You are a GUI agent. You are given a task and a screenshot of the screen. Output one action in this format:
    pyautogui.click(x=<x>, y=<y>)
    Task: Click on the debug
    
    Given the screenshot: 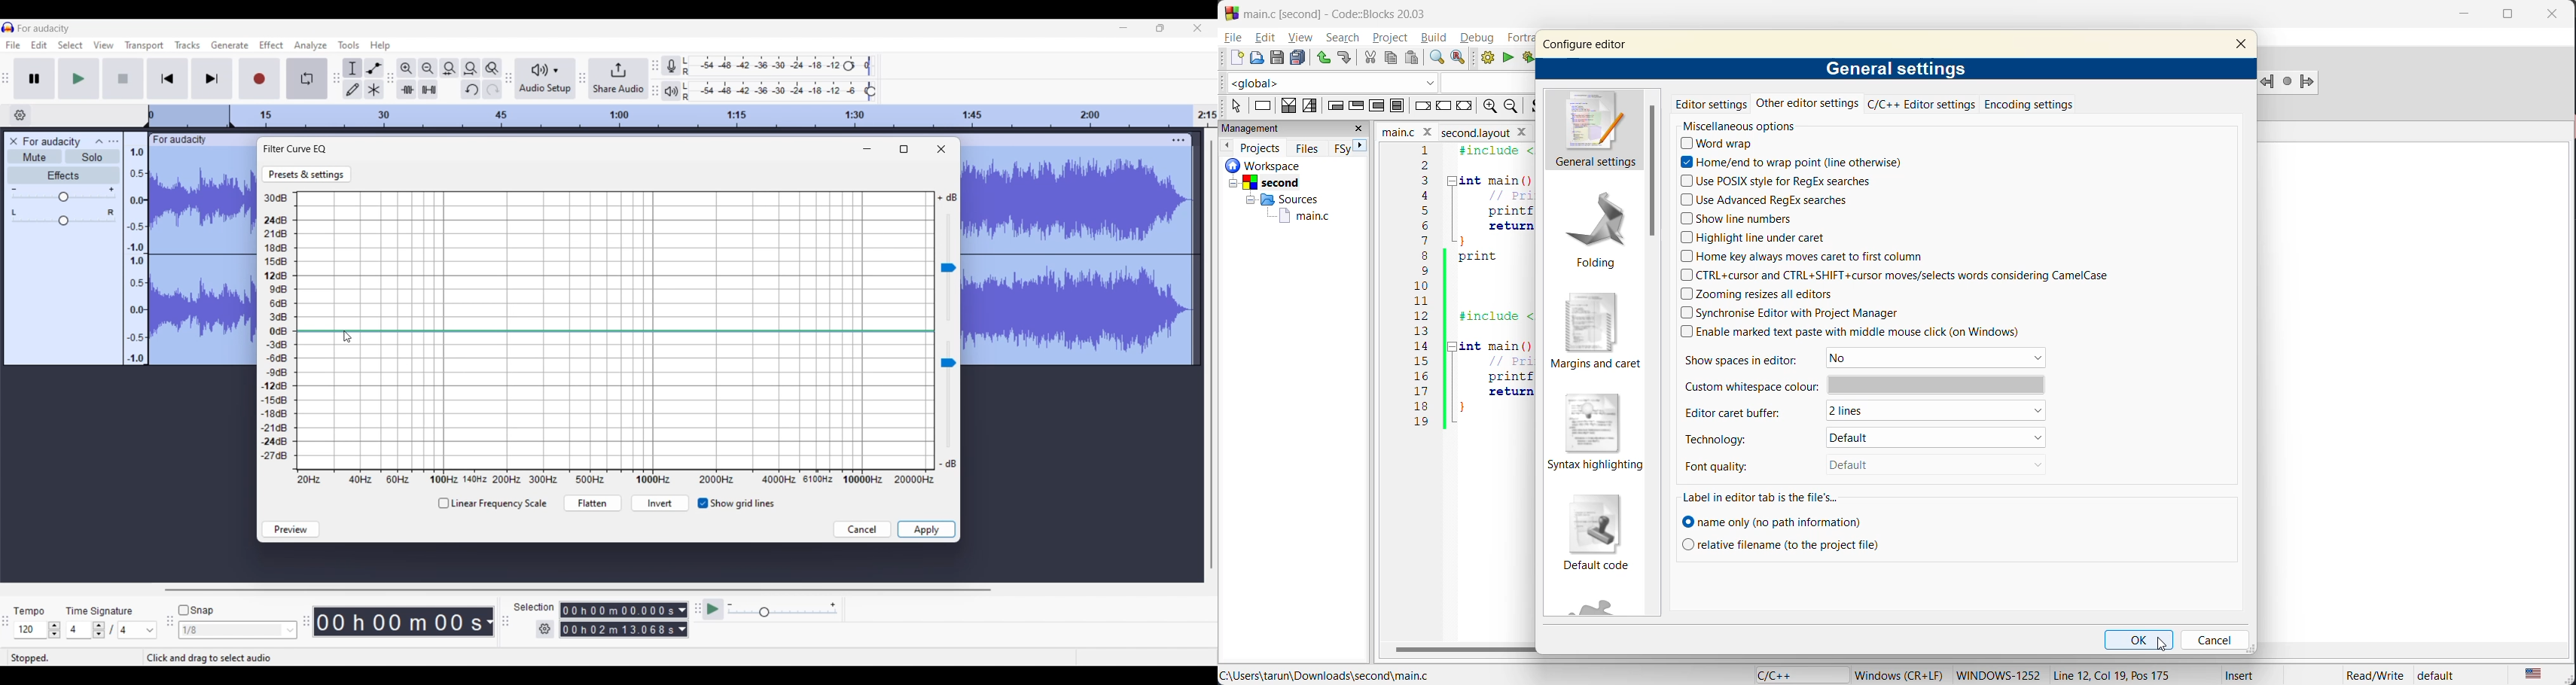 What is the action you would take?
    pyautogui.click(x=1480, y=38)
    